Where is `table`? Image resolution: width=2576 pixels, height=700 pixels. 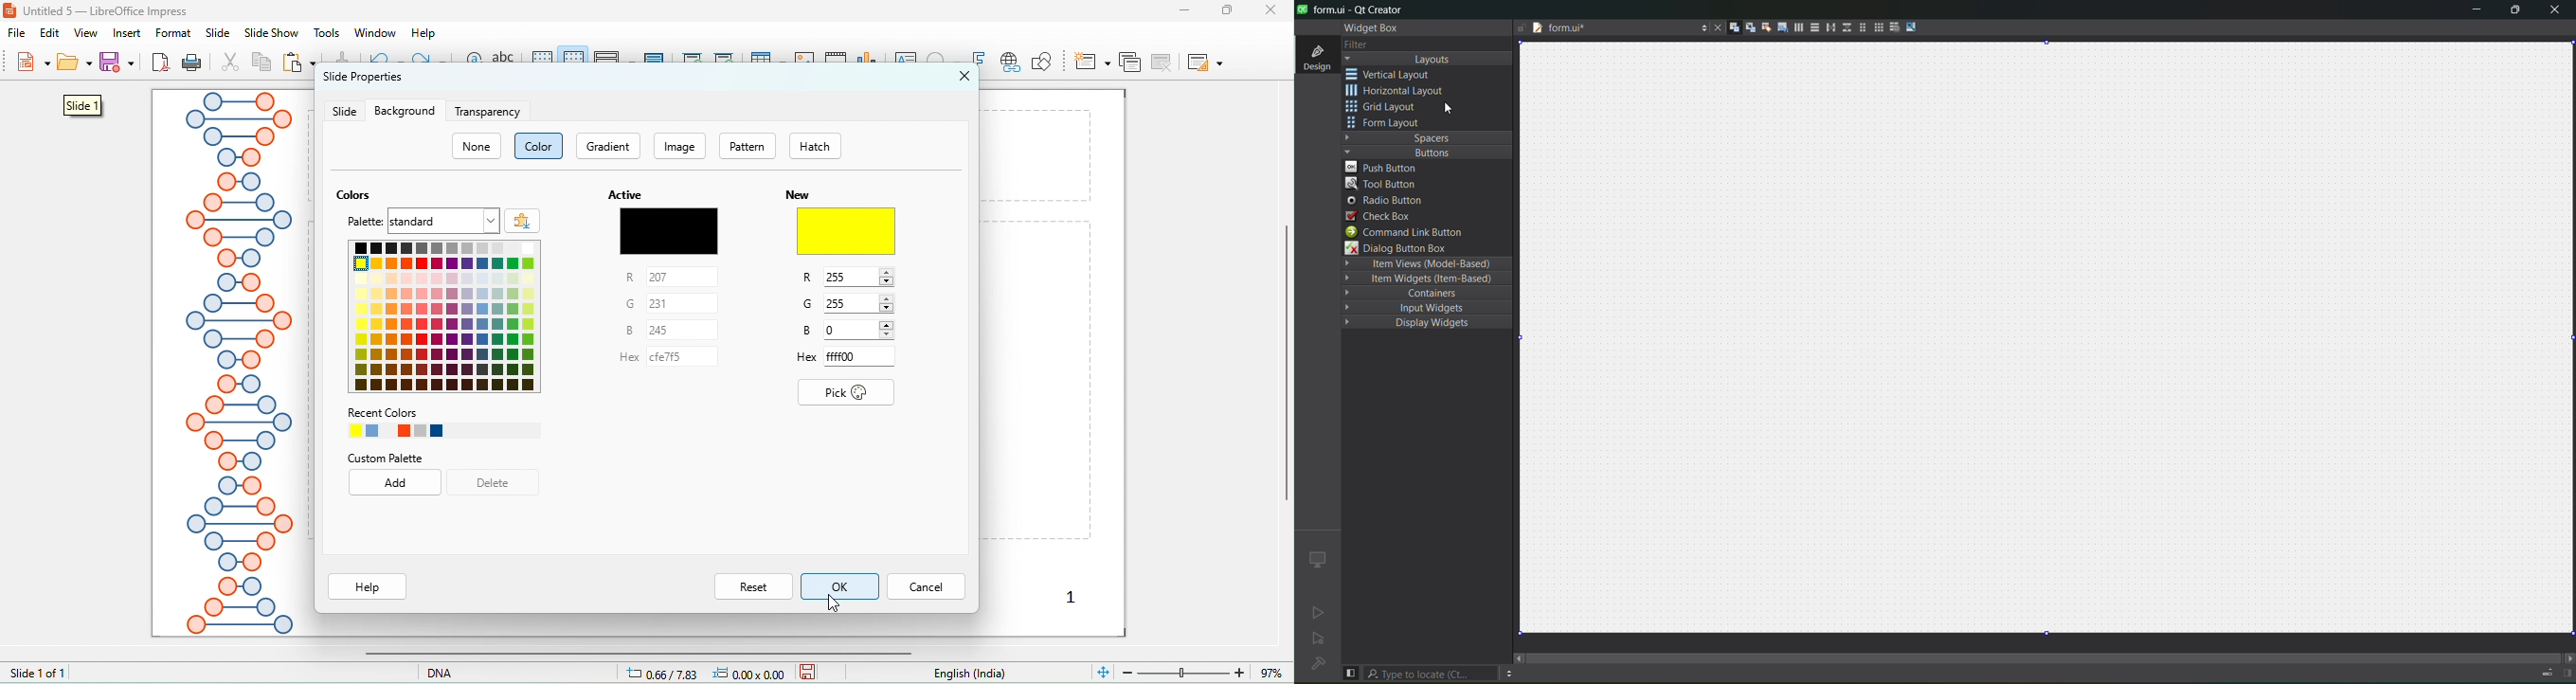 table is located at coordinates (767, 62).